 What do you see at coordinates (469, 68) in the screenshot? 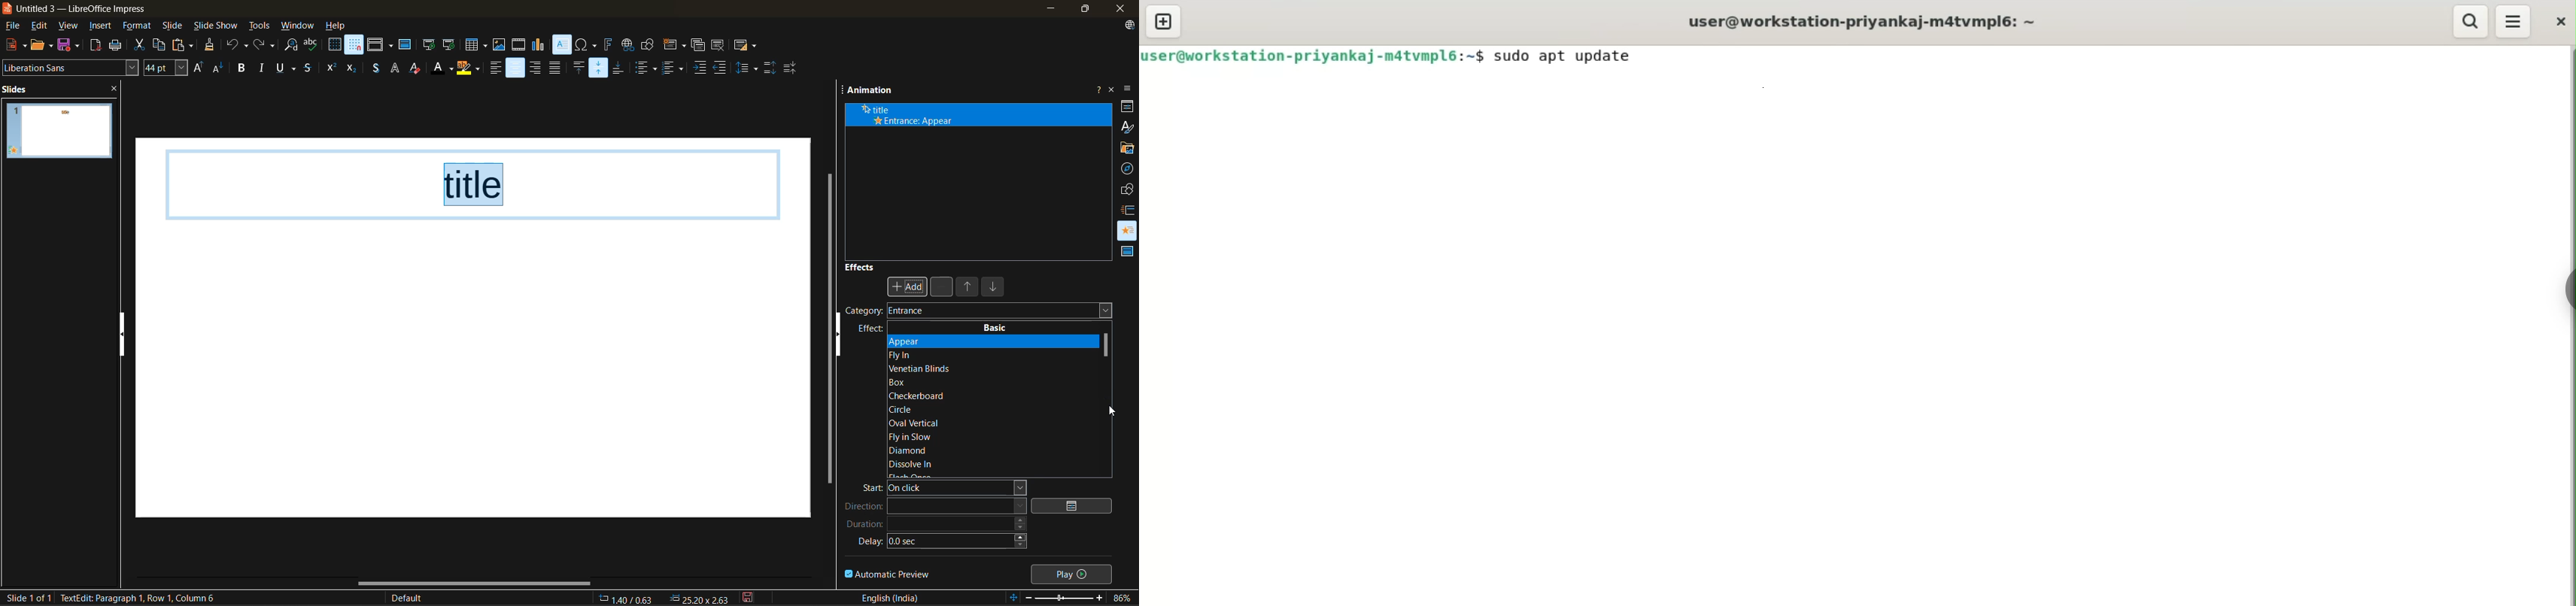
I see `character highlighting color` at bounding box center [469, 68].